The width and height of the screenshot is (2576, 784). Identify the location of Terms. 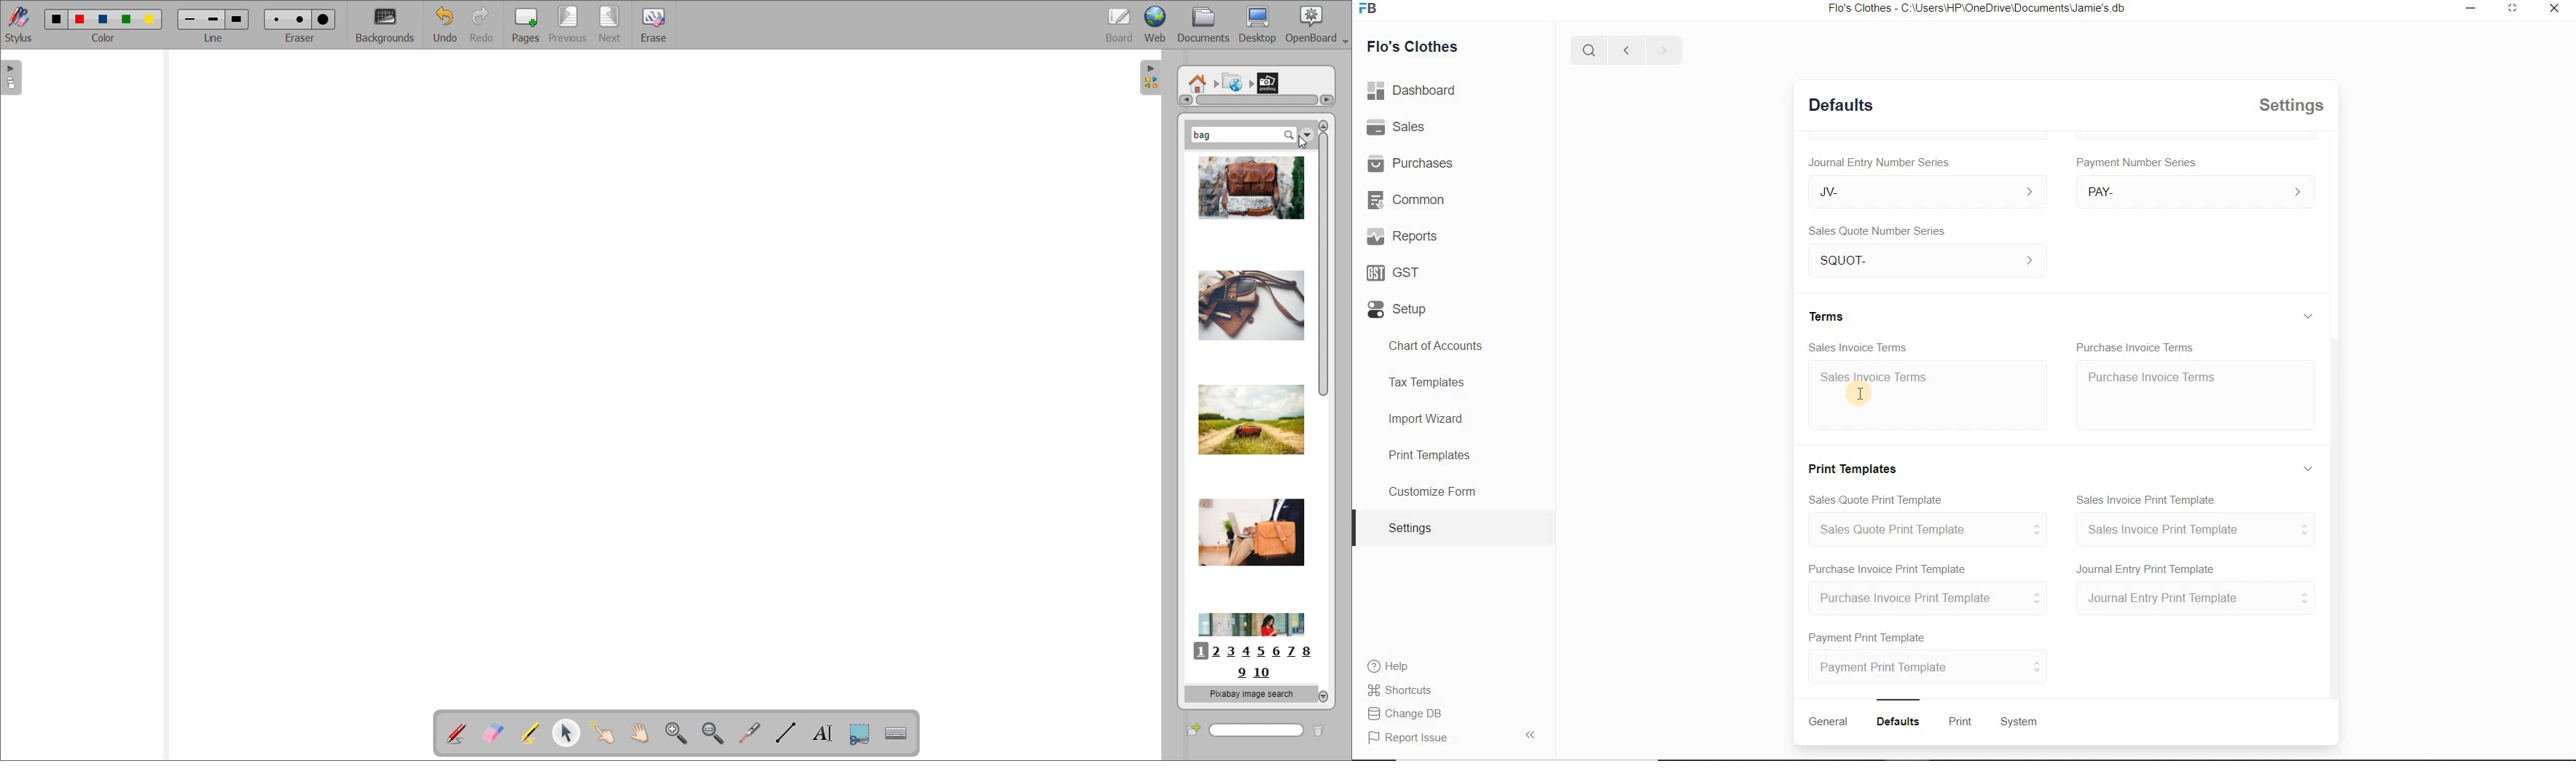
(1829, 315).